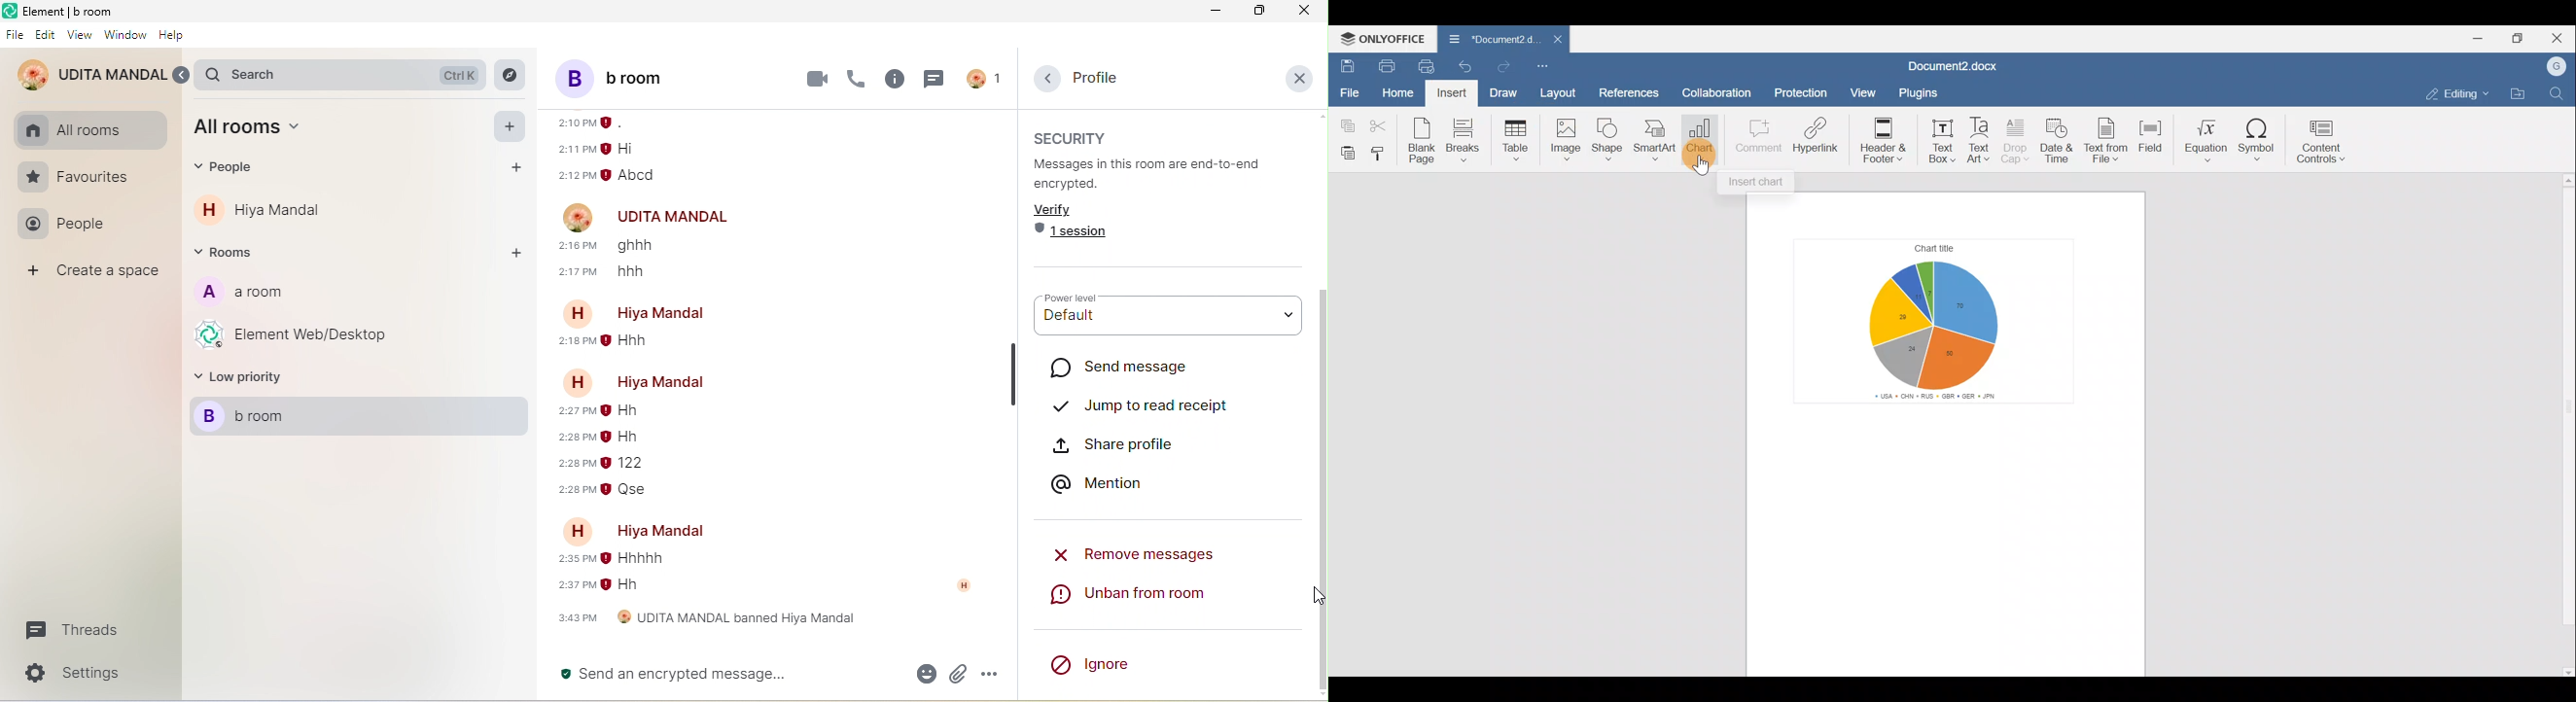 This screenshot has width=2576, height=728. What do you see at coordinates (2059, 142) in the screenshot?
I see `Date & time` at bounding box center [2059, 142].